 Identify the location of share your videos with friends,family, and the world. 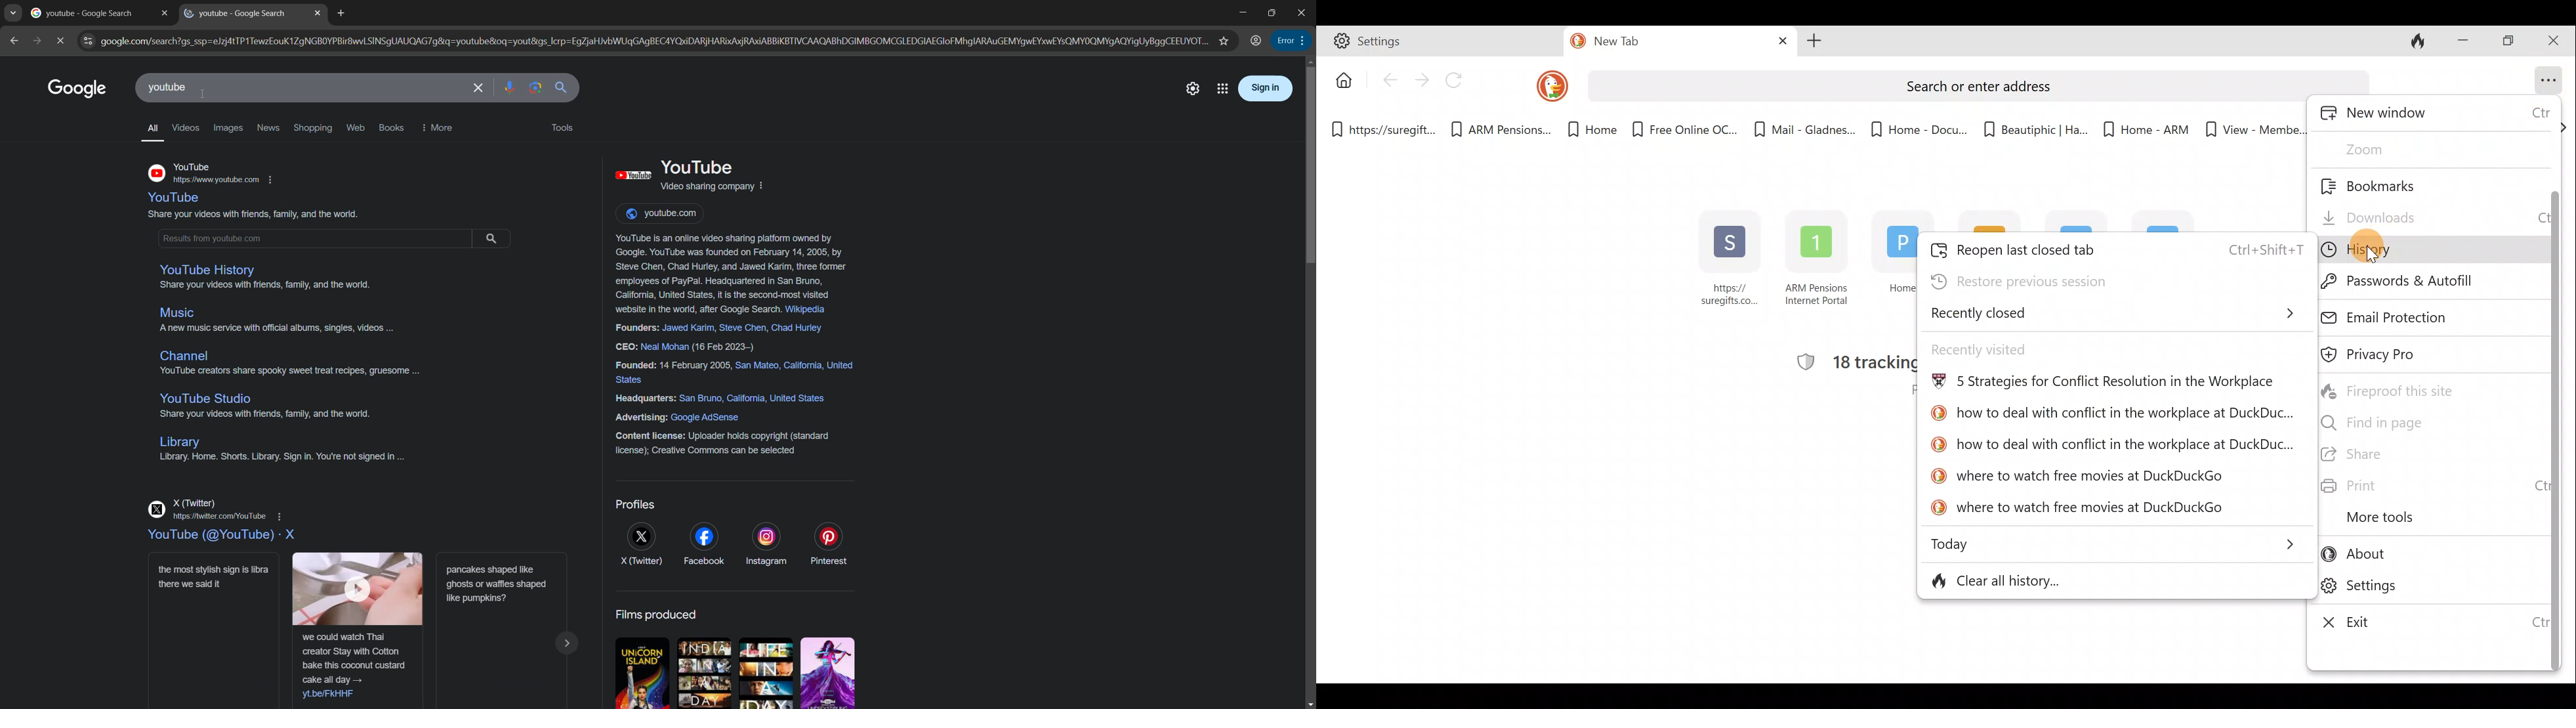
(264, 285).